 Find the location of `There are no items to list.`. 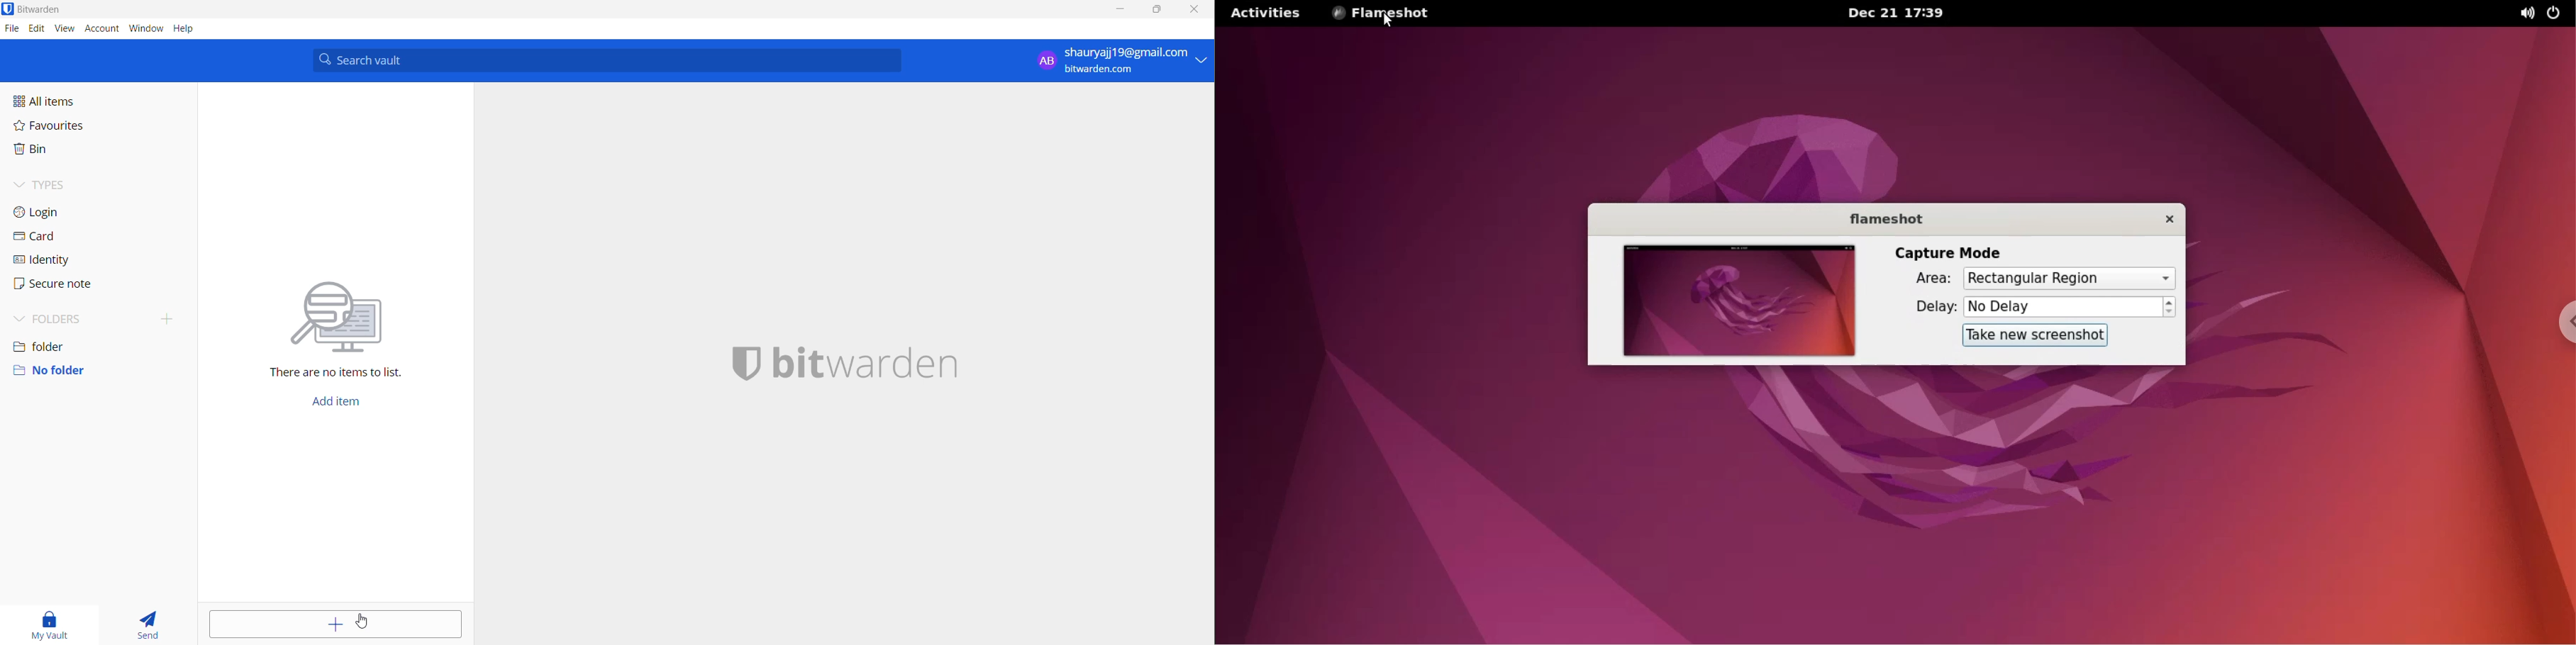

There are no items to list. is located at coordinates (335, 332).